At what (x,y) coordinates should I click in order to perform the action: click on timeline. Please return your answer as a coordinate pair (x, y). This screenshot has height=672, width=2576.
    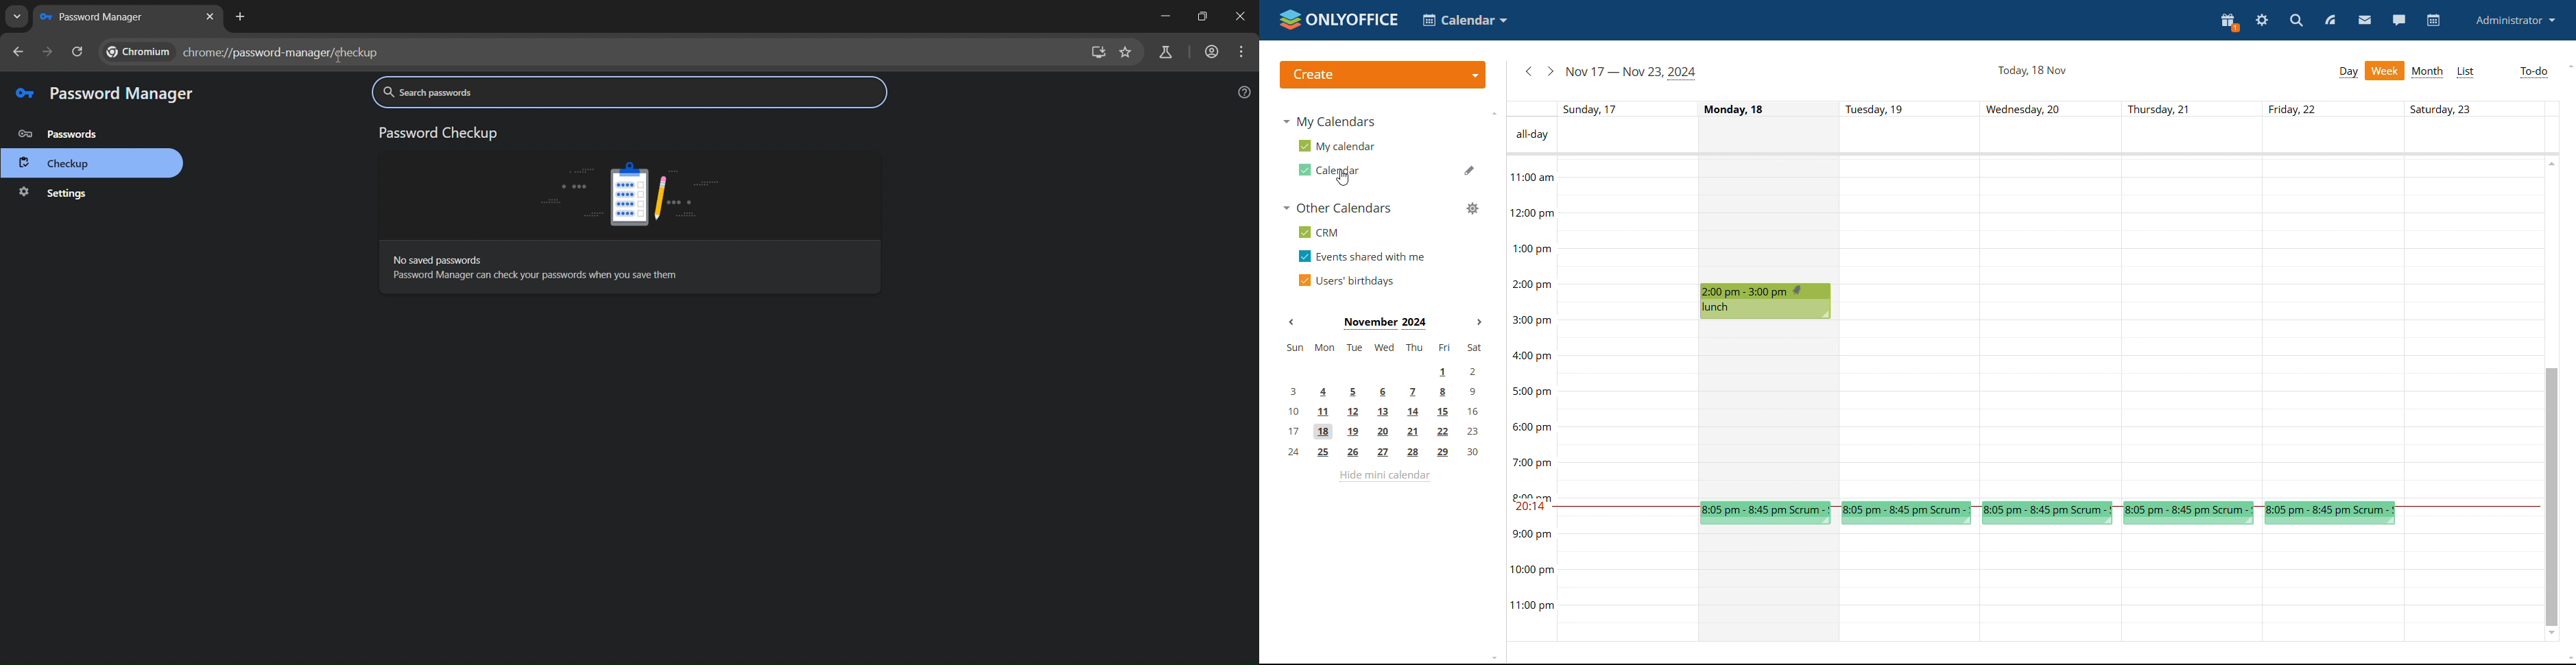
    Looking at the image, I should click on (1531, 398).